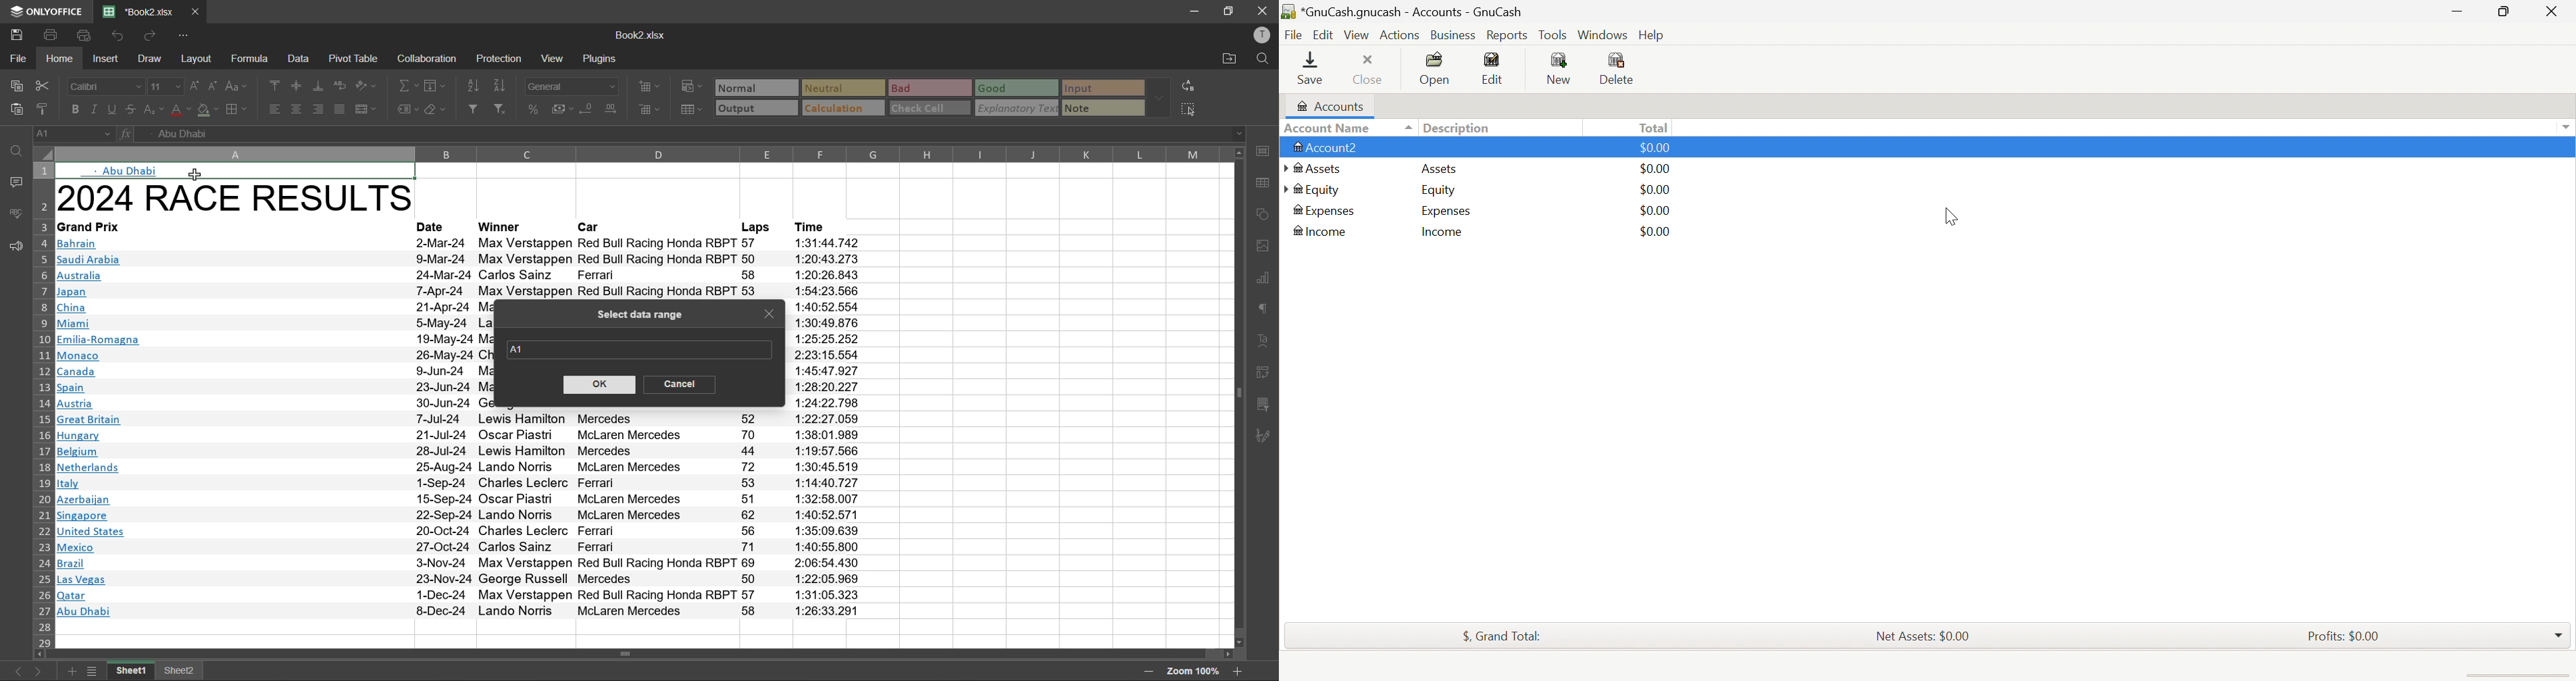  I want to click on Profits: $0.00, so click(2344, 636).